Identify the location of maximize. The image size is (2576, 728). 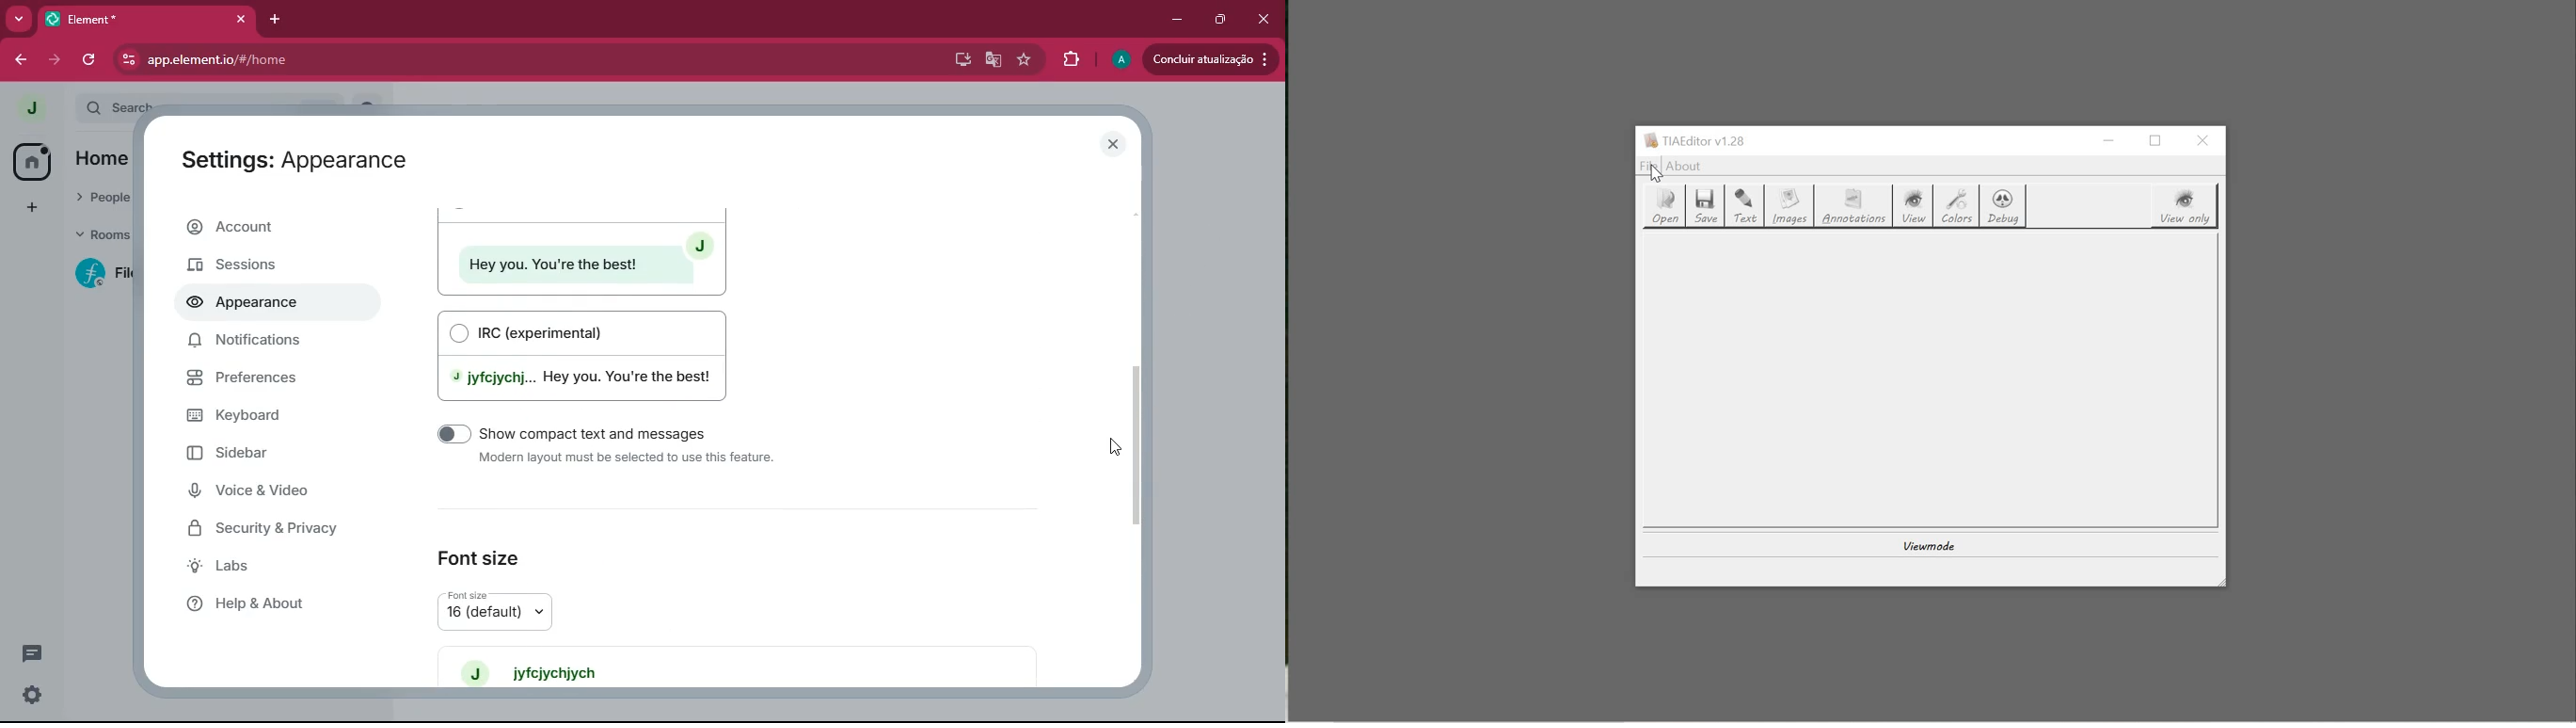
(1222, 19).